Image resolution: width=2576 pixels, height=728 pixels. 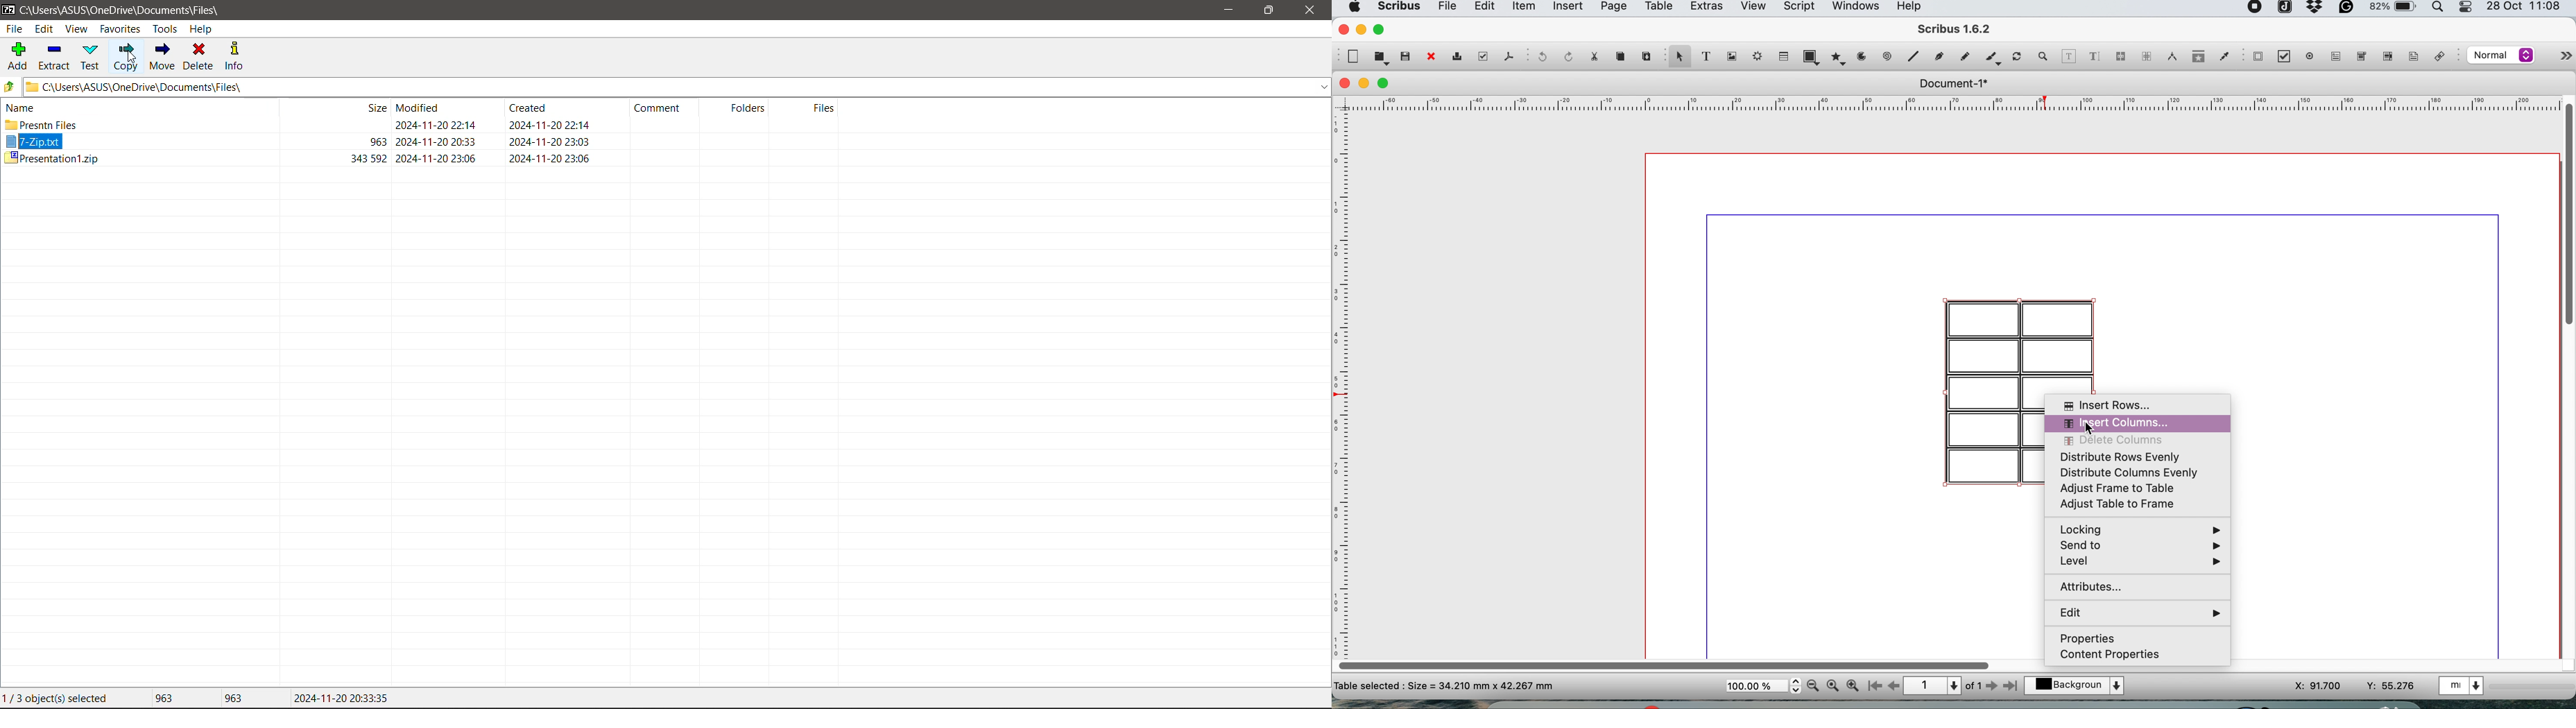 I want to click on send to, so click(x=2138, y=546).